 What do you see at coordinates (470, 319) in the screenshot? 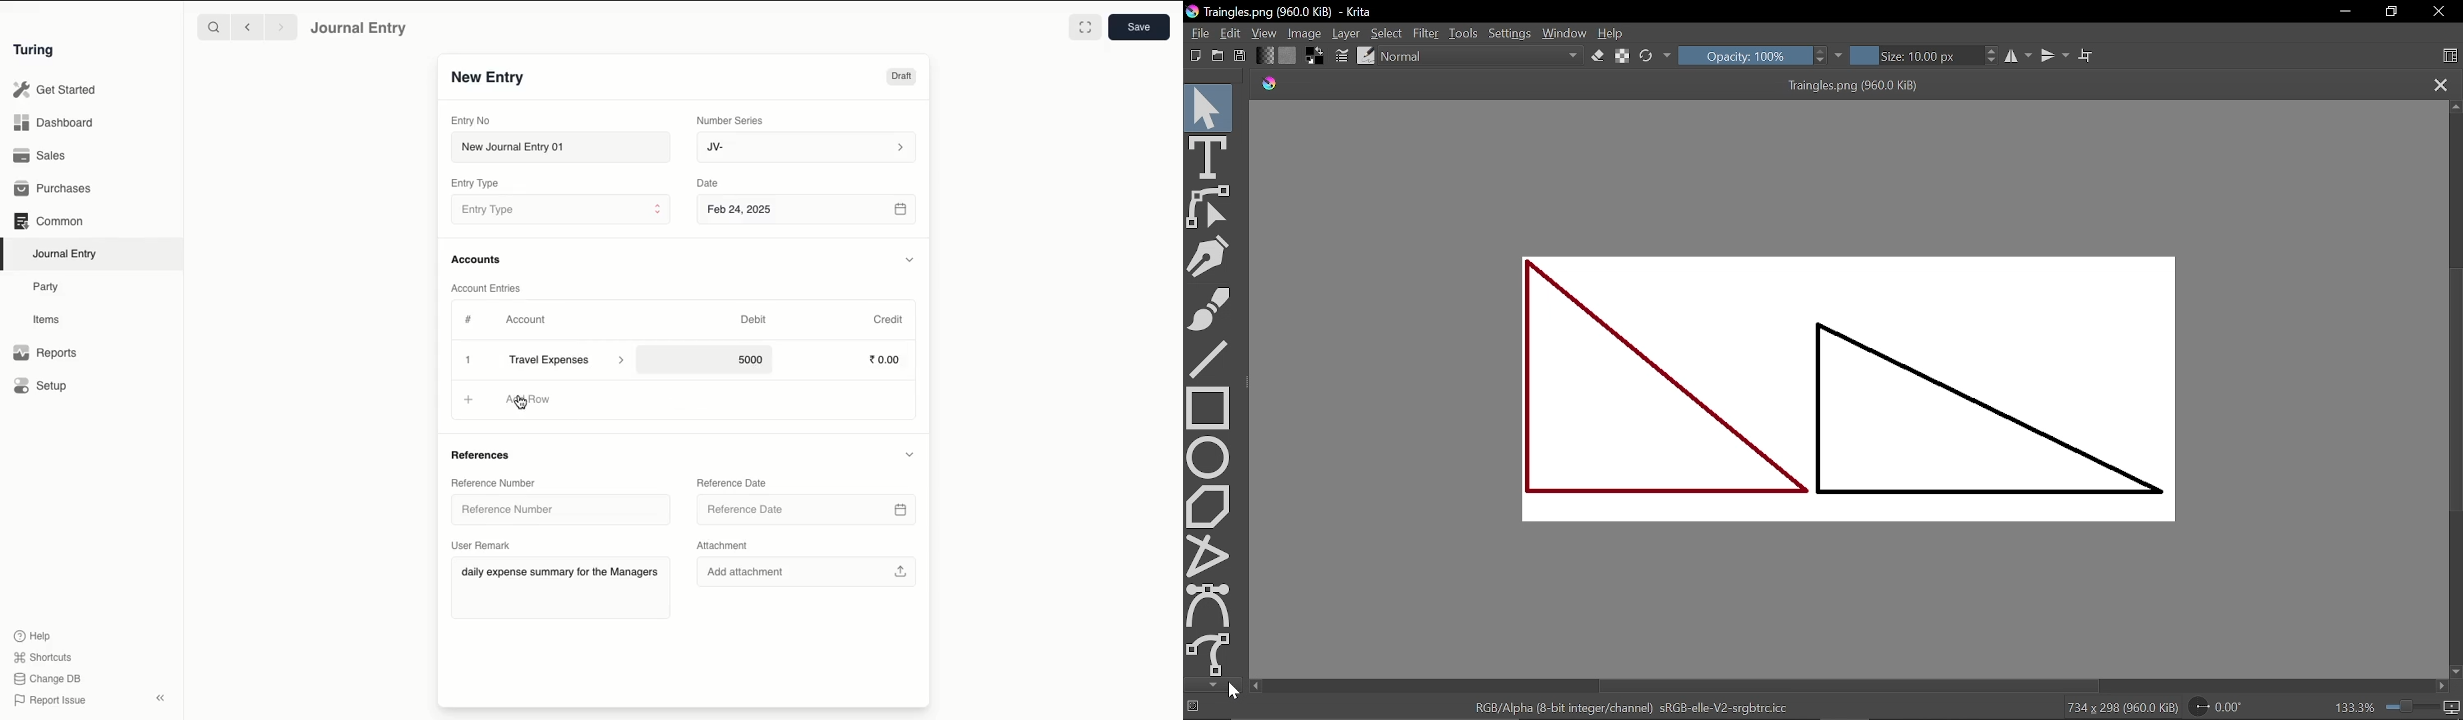
I see `Hashtag` at bounding box center [470, 319].